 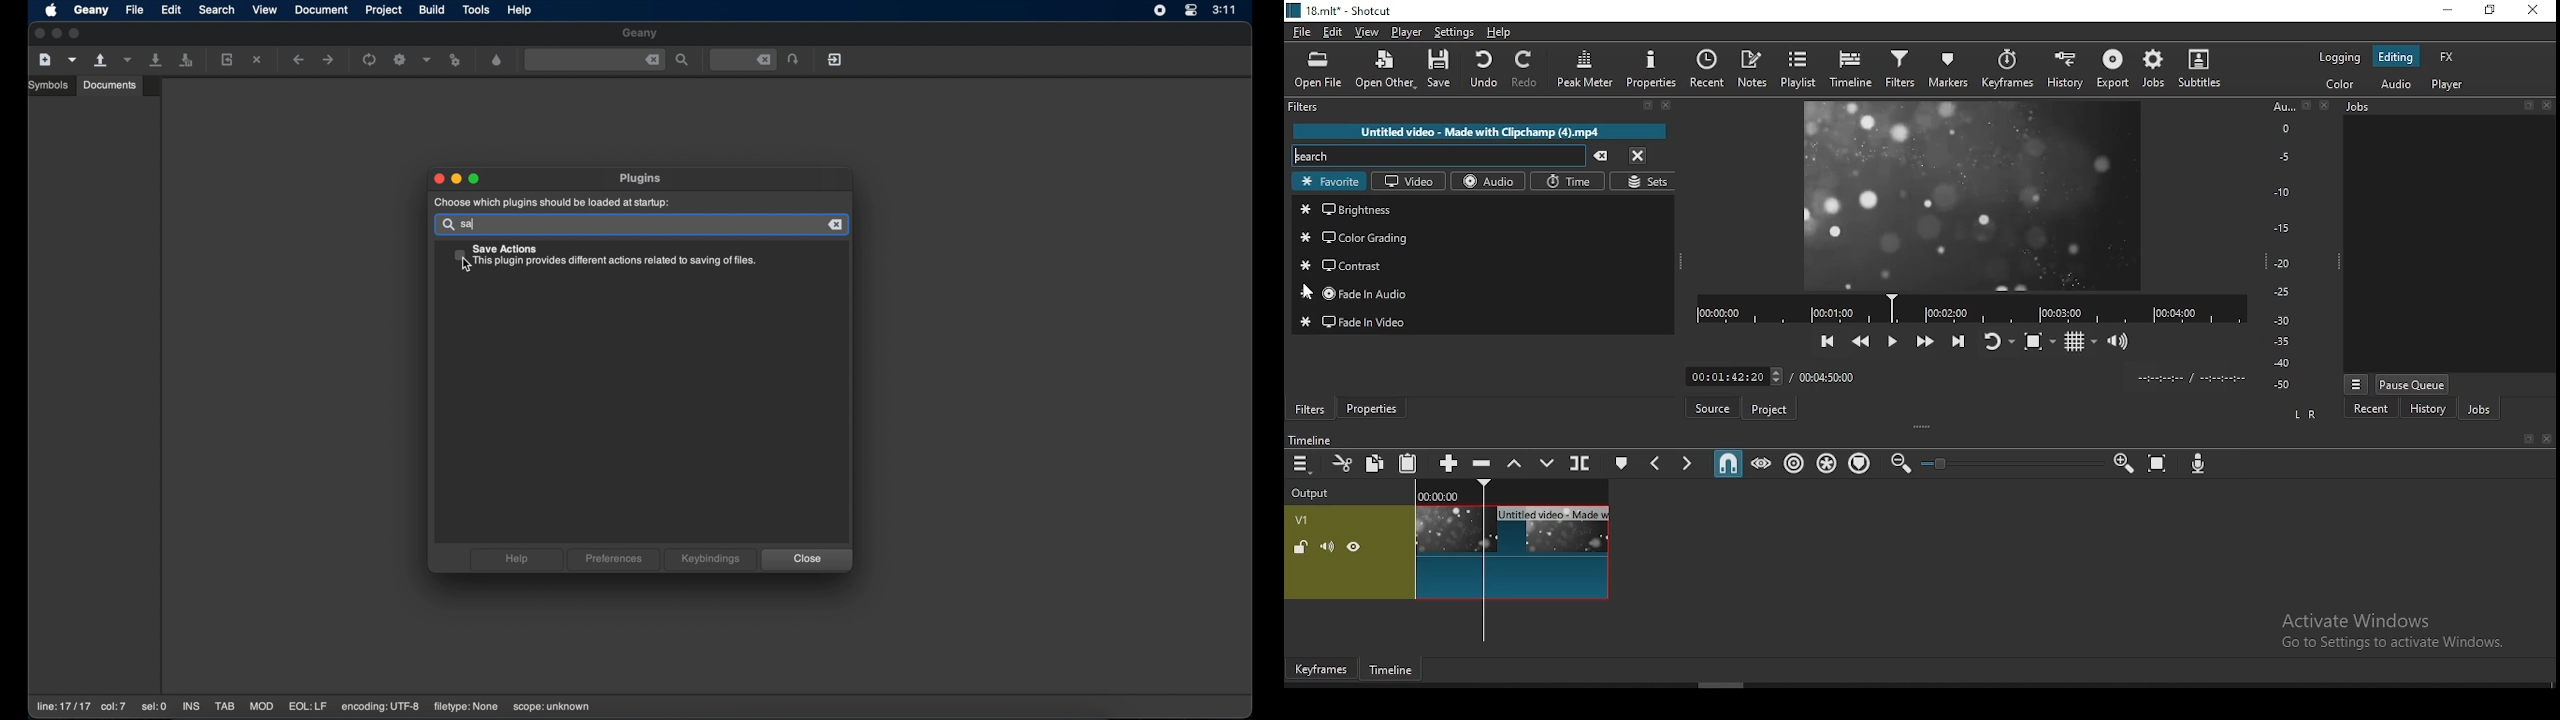 What do you see at coordinates (1894, 342) in the screenshot?
I see `play/pause` at bounding box center [1894, 342].